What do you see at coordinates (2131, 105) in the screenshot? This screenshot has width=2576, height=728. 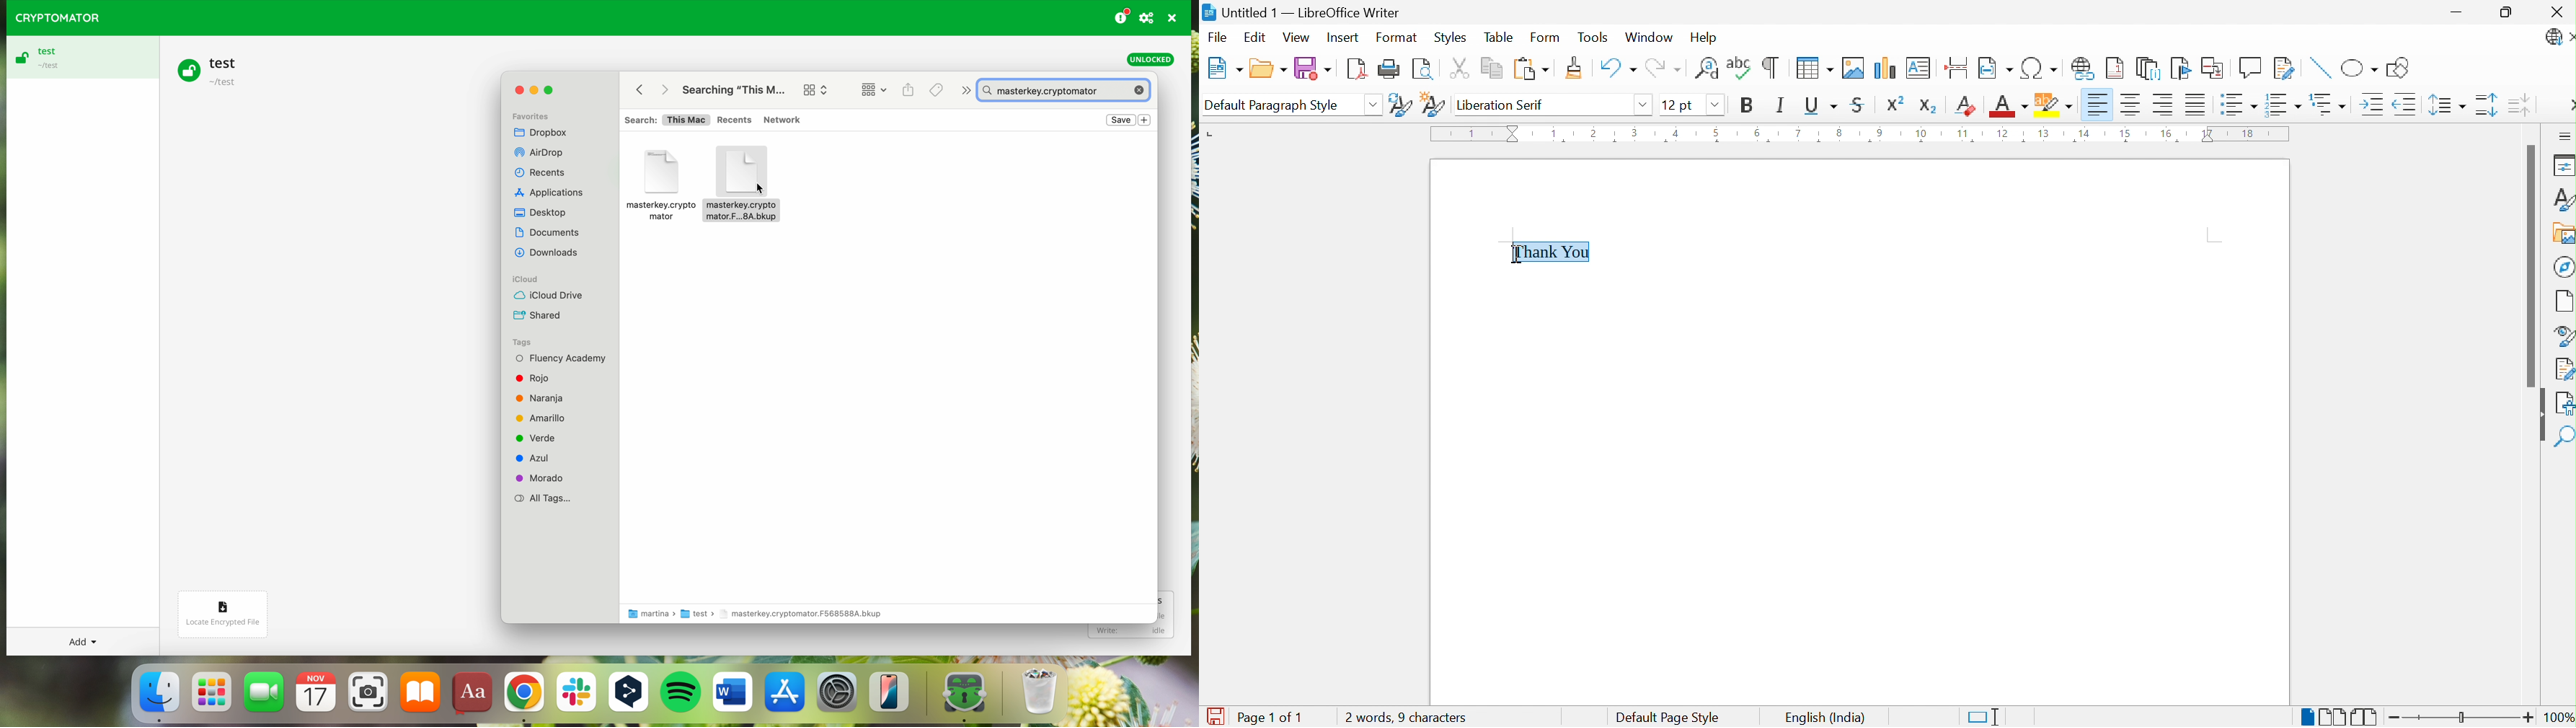 I see `Align Center` at bounding box center [2131, 105].